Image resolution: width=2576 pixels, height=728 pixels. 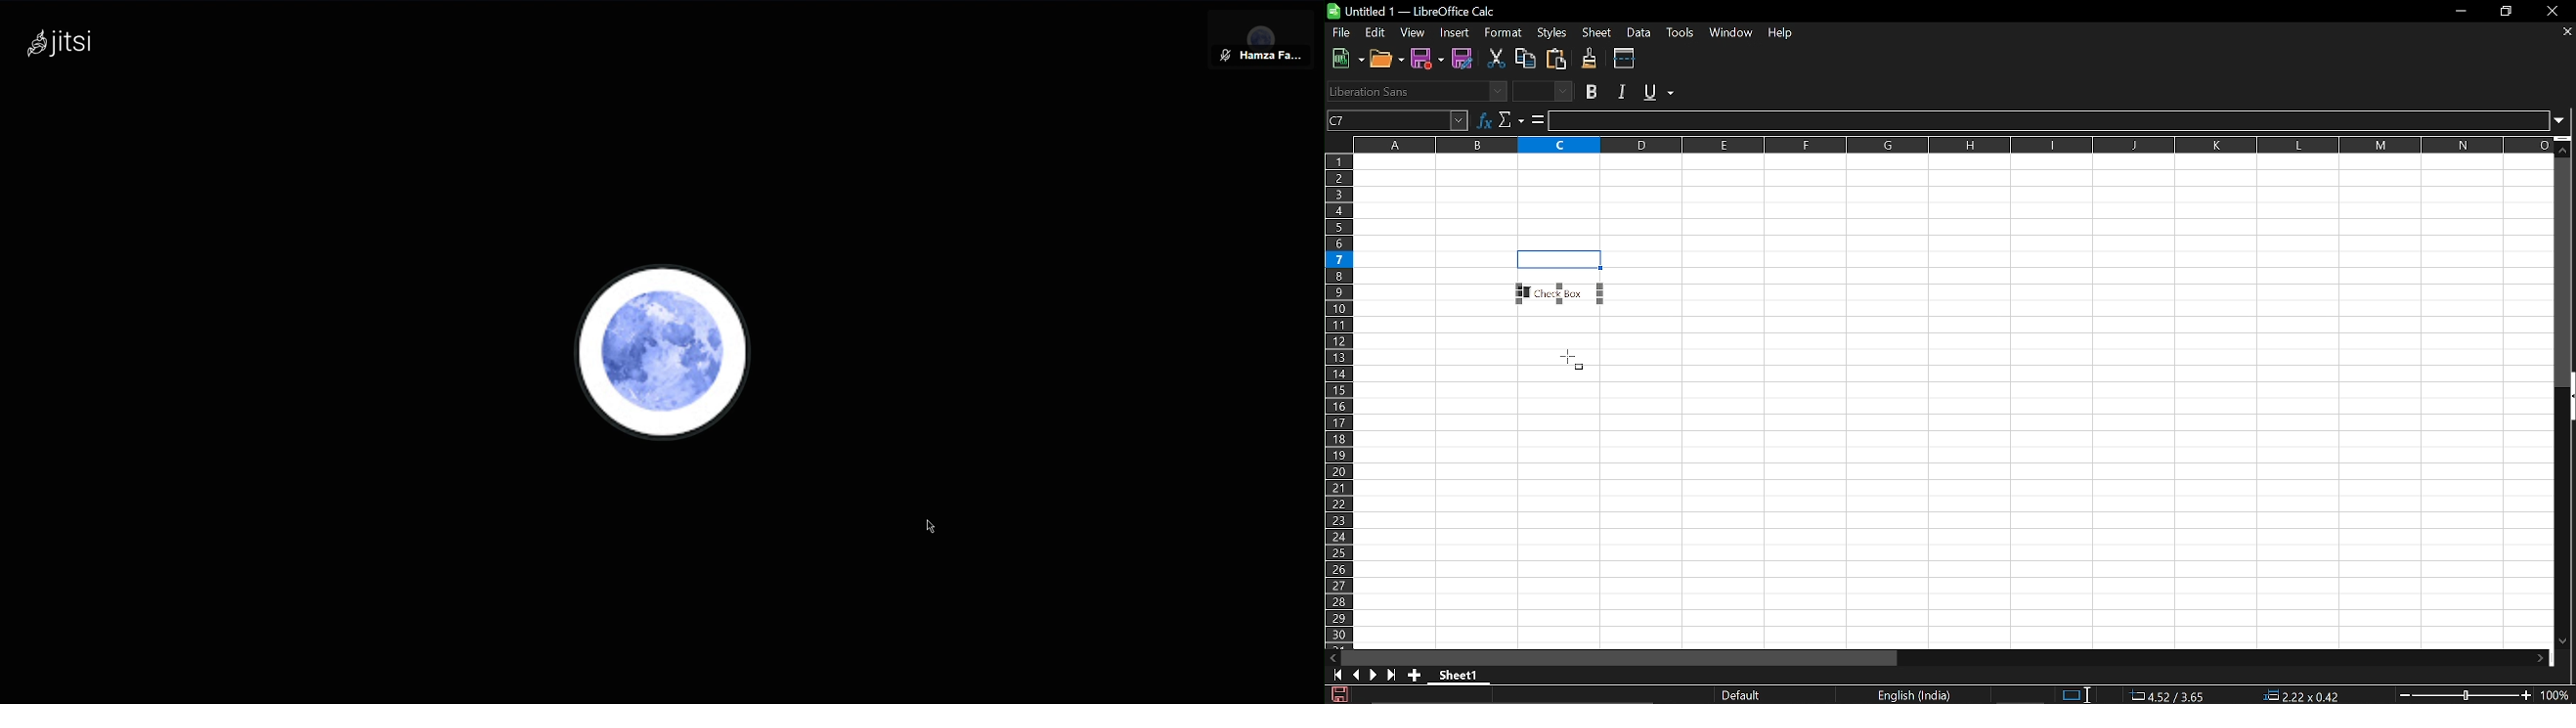 I want to click on Format, so click(x=1500, y=33).